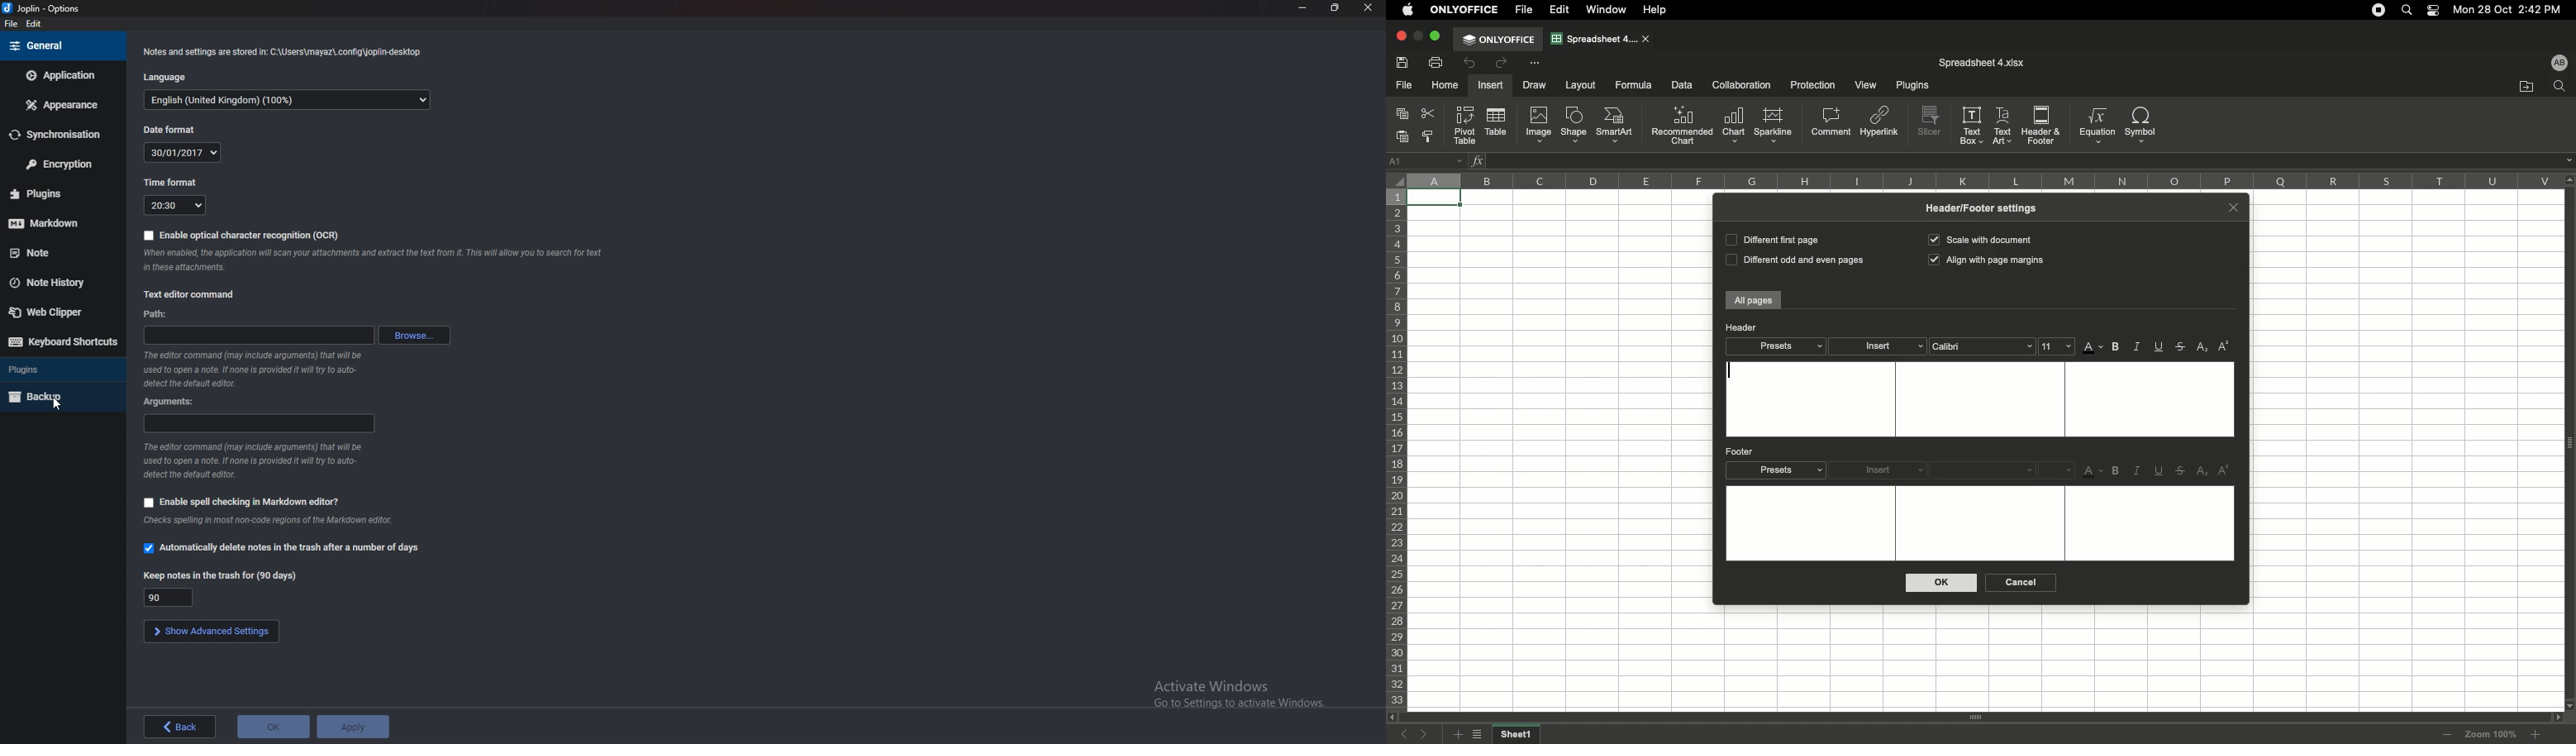 Image resolution: width=2576 pixels, height=756 pixels. What do you see at coordinates (2569, 704) in the screenshot?
I see `scroll down` at bounding box center [2569, 704].